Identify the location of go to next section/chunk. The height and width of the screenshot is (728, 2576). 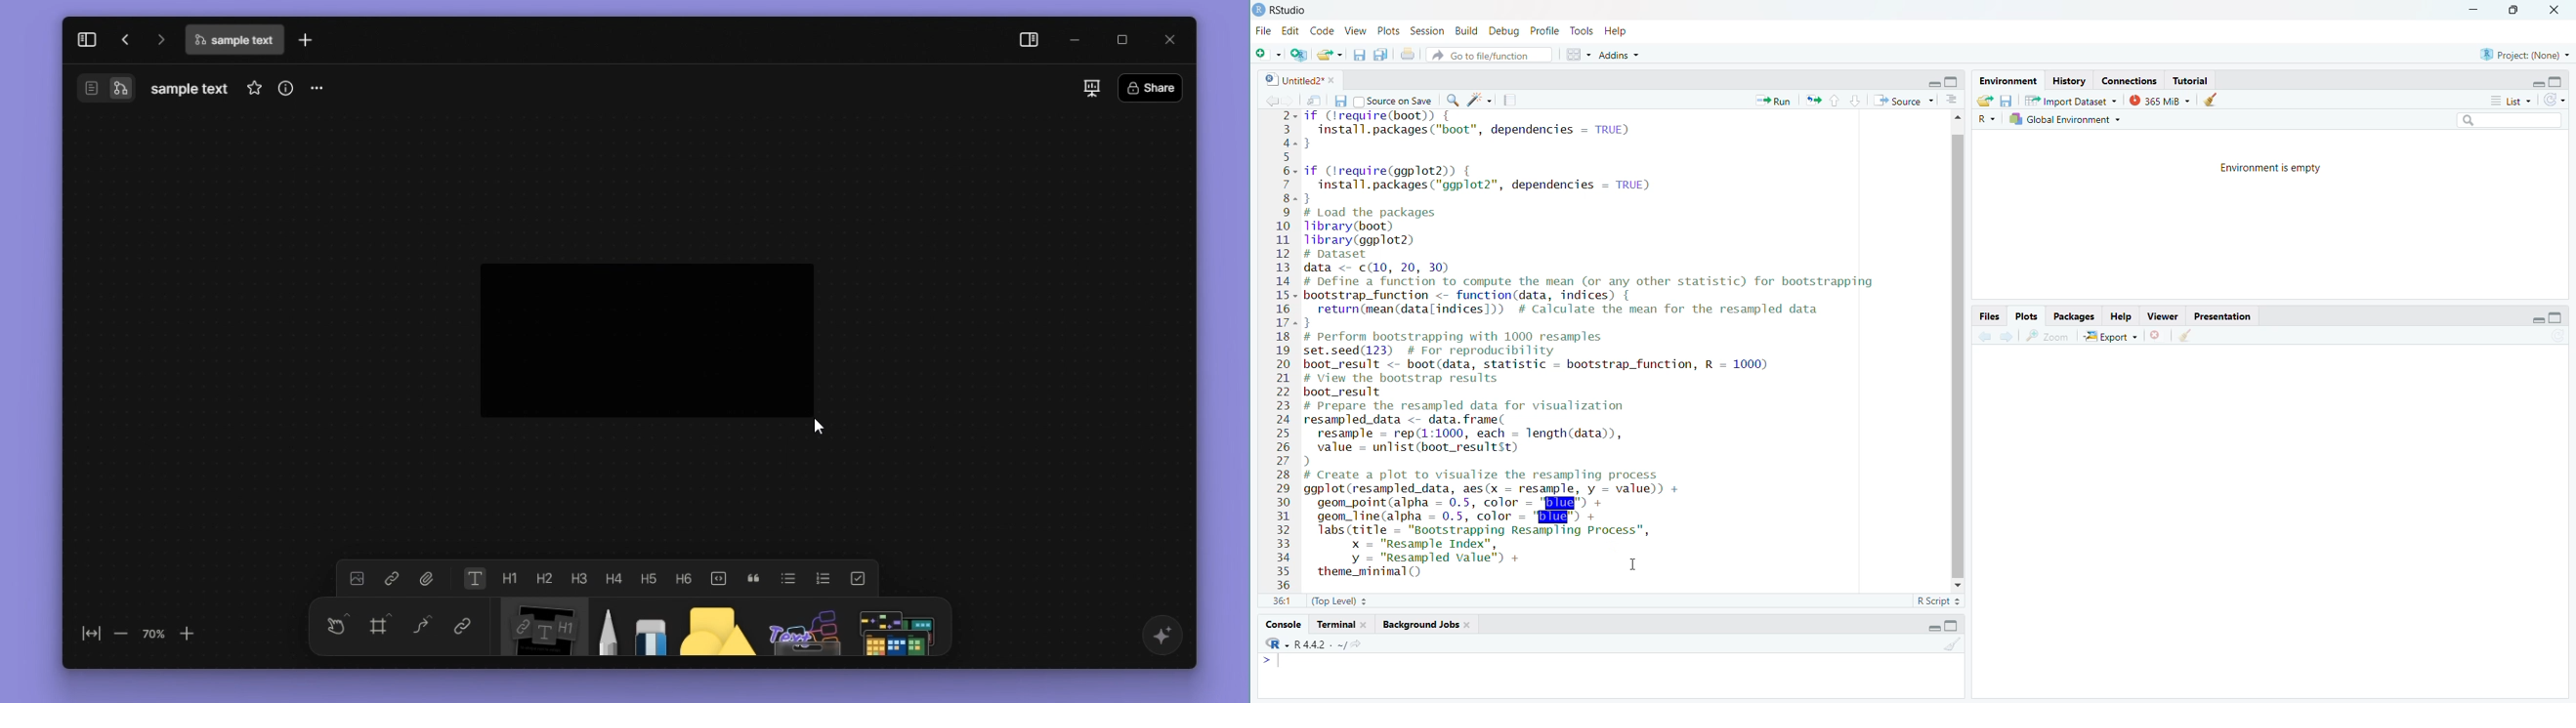
(1855, 100).